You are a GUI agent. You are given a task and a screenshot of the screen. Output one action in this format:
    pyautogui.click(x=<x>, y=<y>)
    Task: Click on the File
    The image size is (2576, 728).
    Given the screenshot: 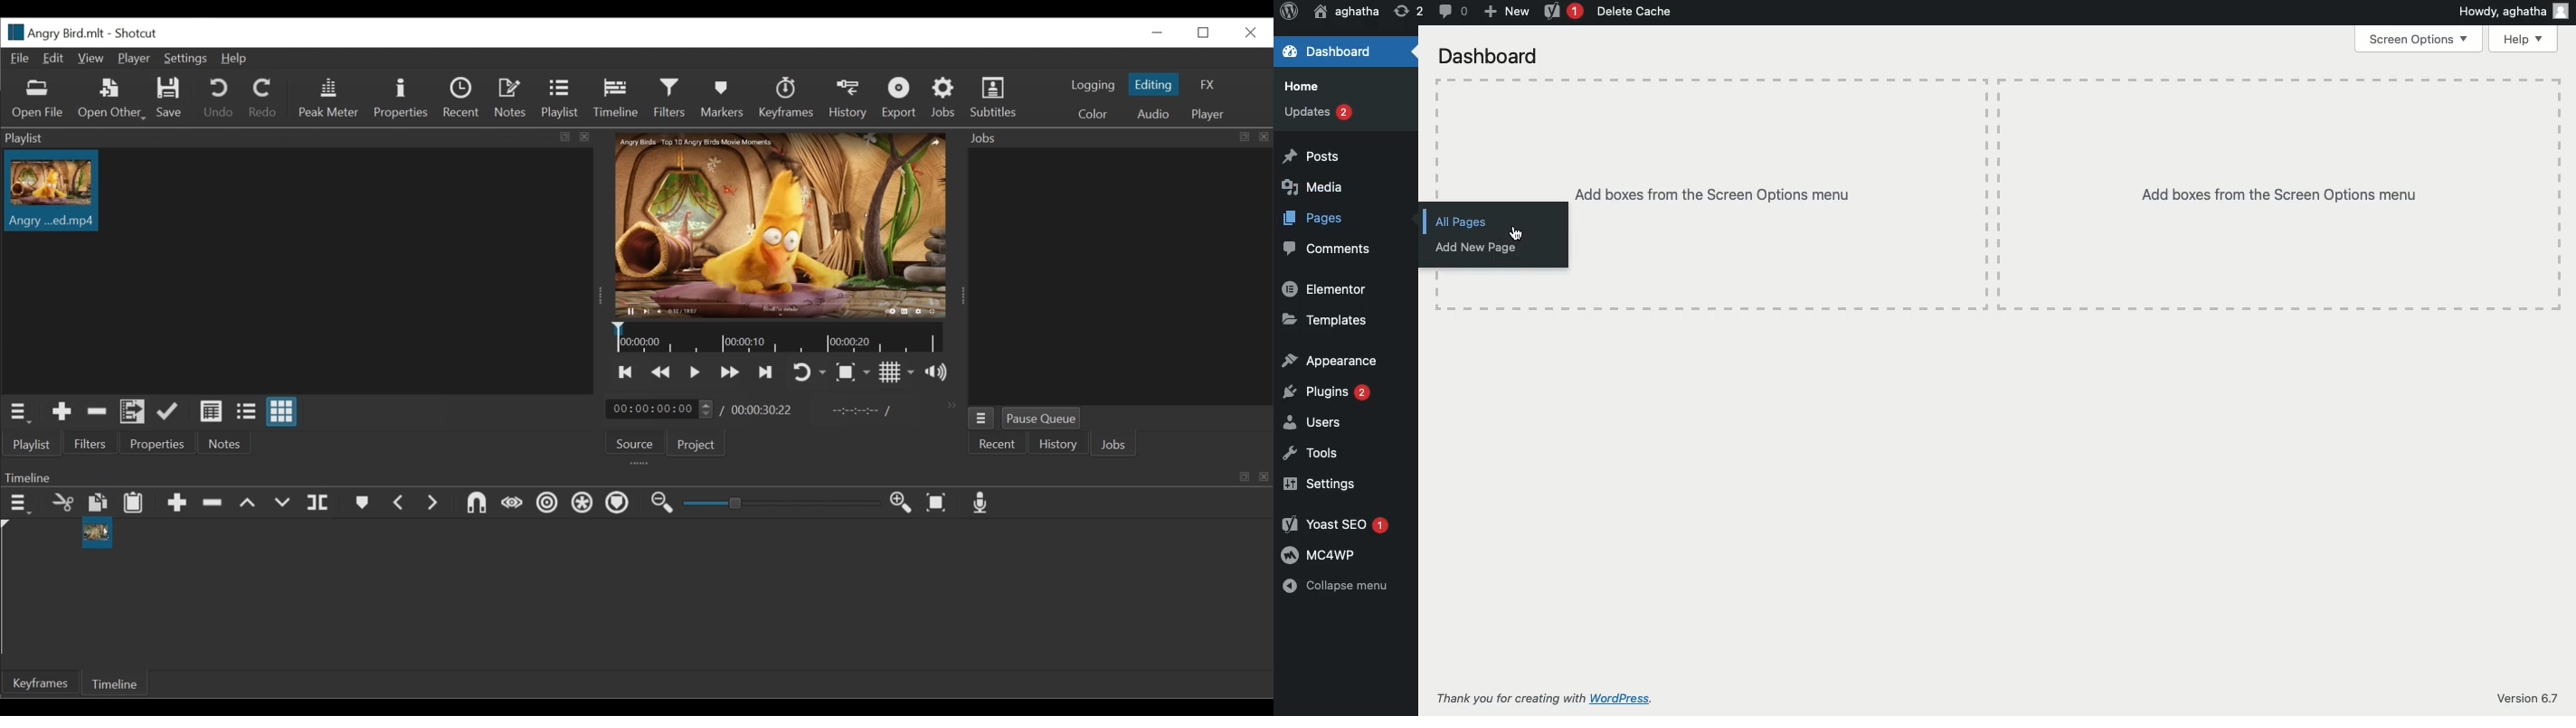 What is the action you would take?
    pyautogui.click(x=19, y=59)
    